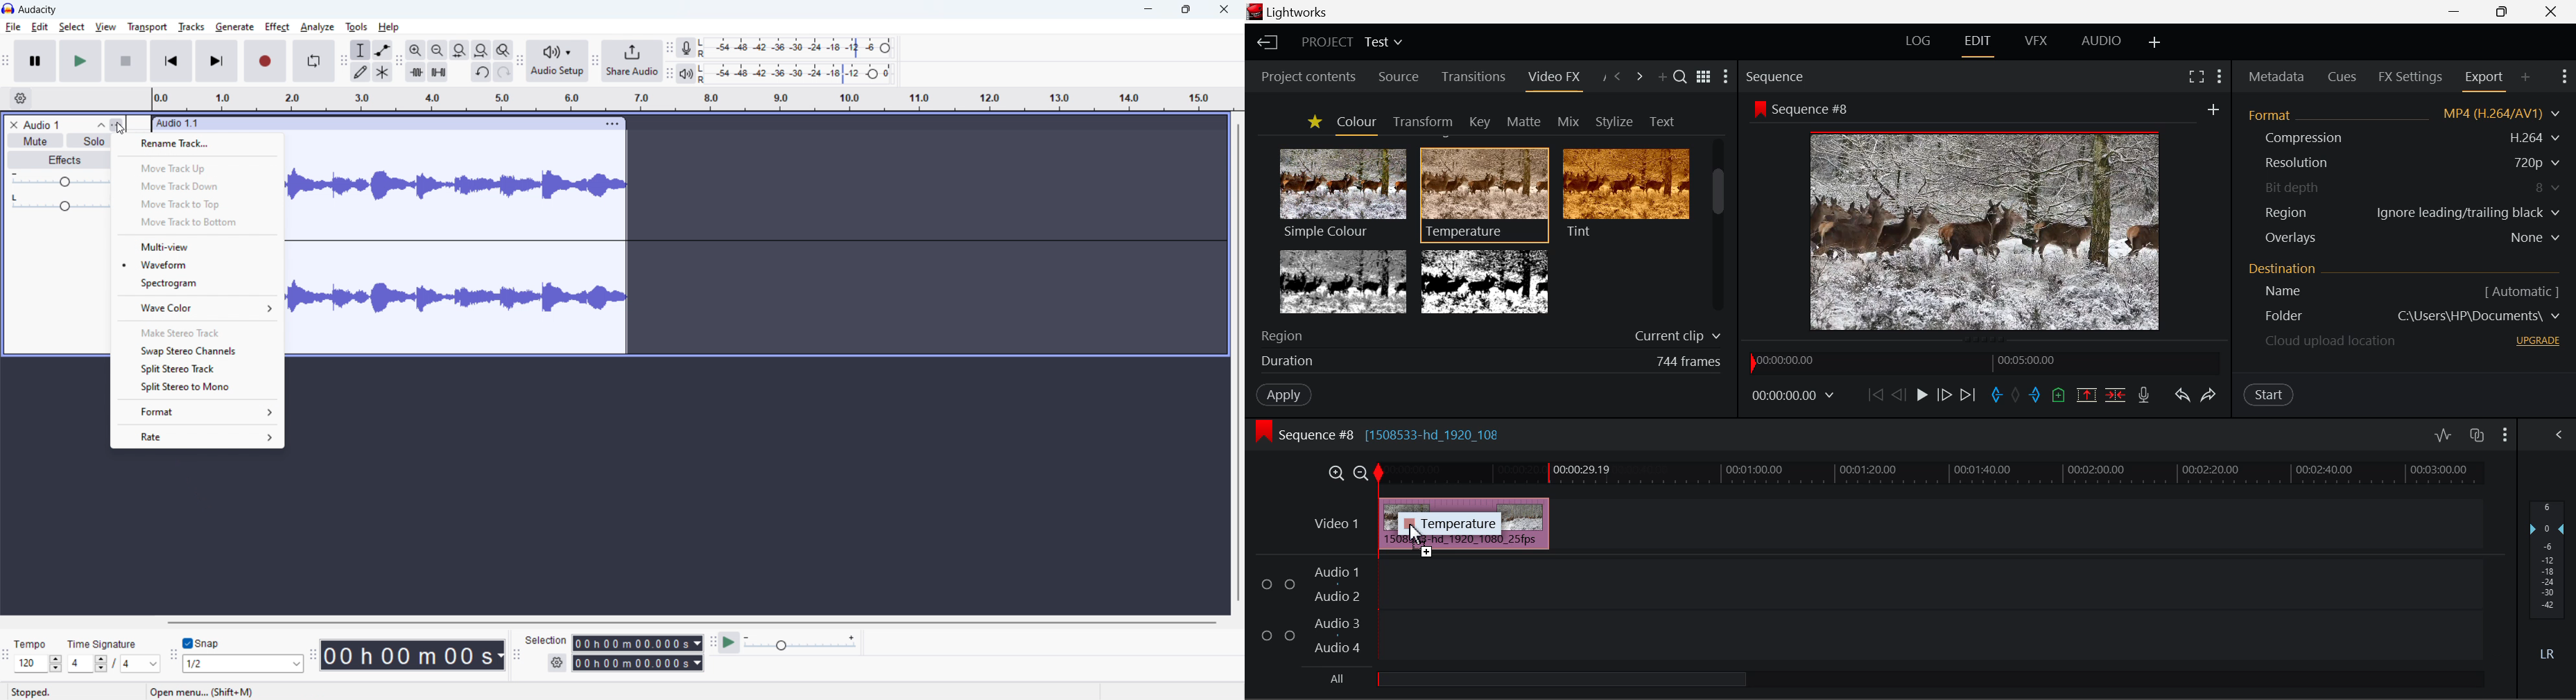  Describe the element at coordinates (1264, 431) in the screenshot. I see `icon` at that location.